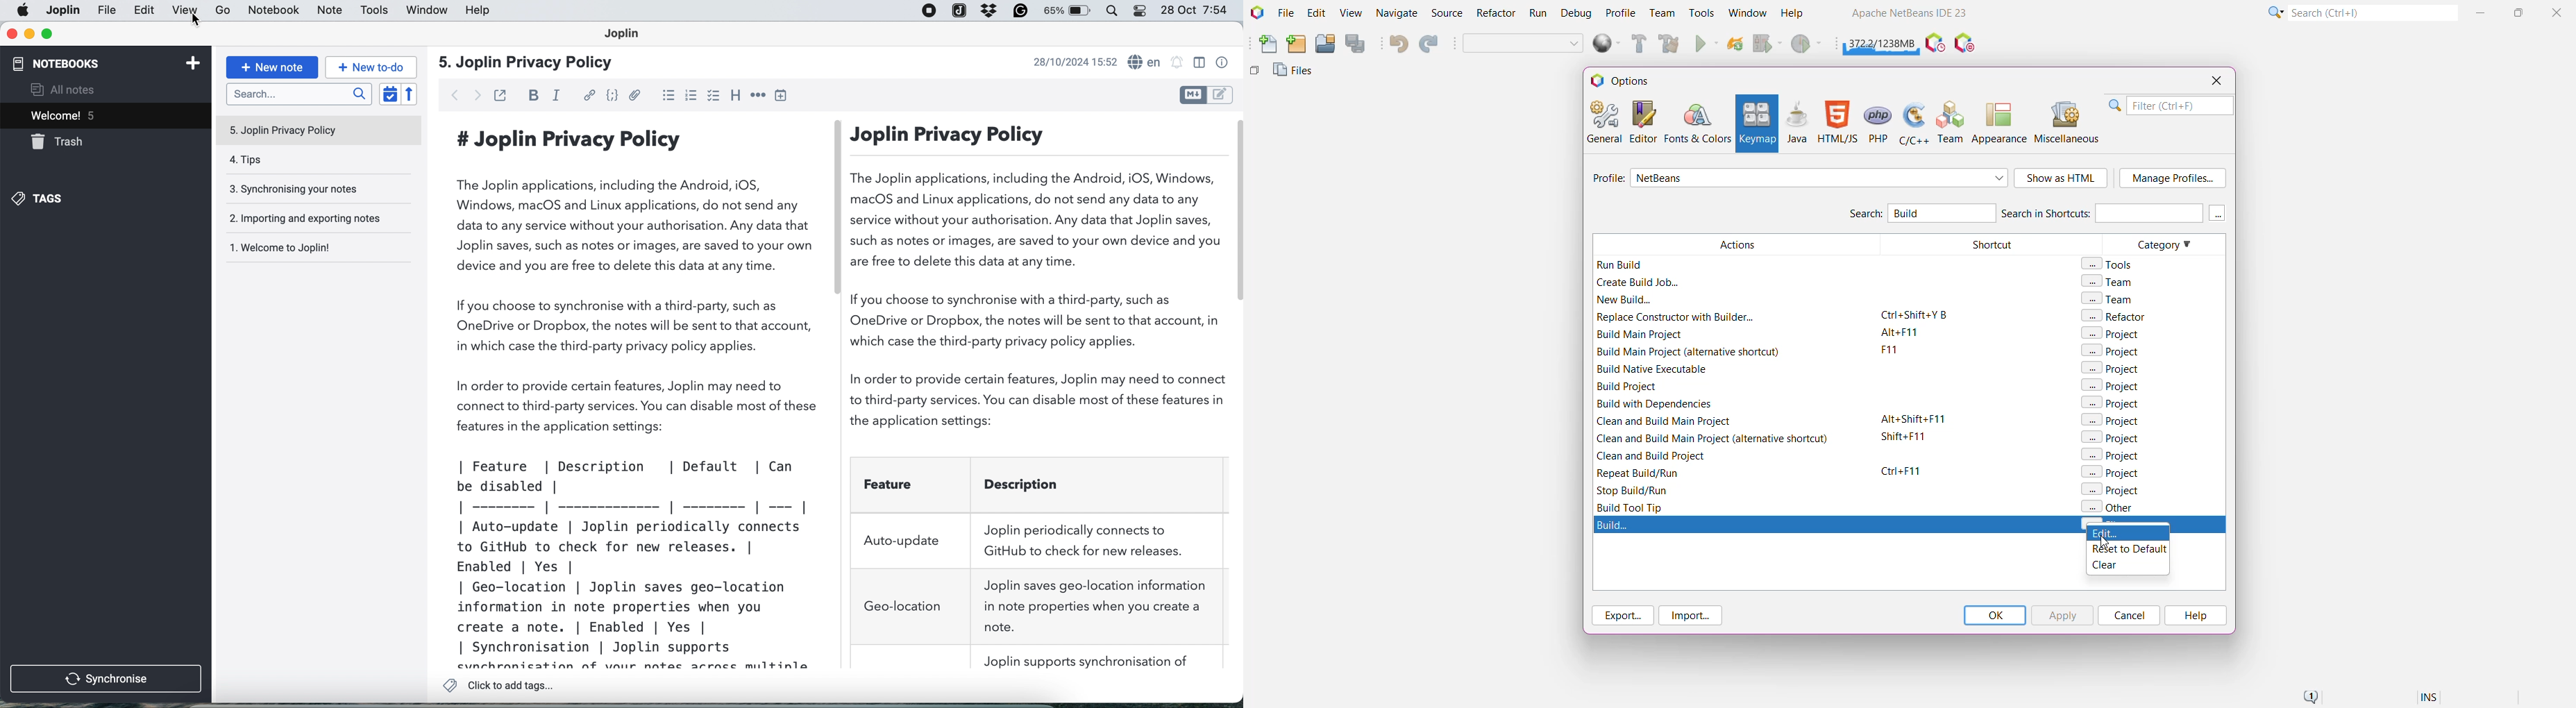 This screenshot has width=2576, height=728. Describe the element at coordinates (316, 130) in the screenshot. I see `5. Jopin Privacy Policy` at that location.